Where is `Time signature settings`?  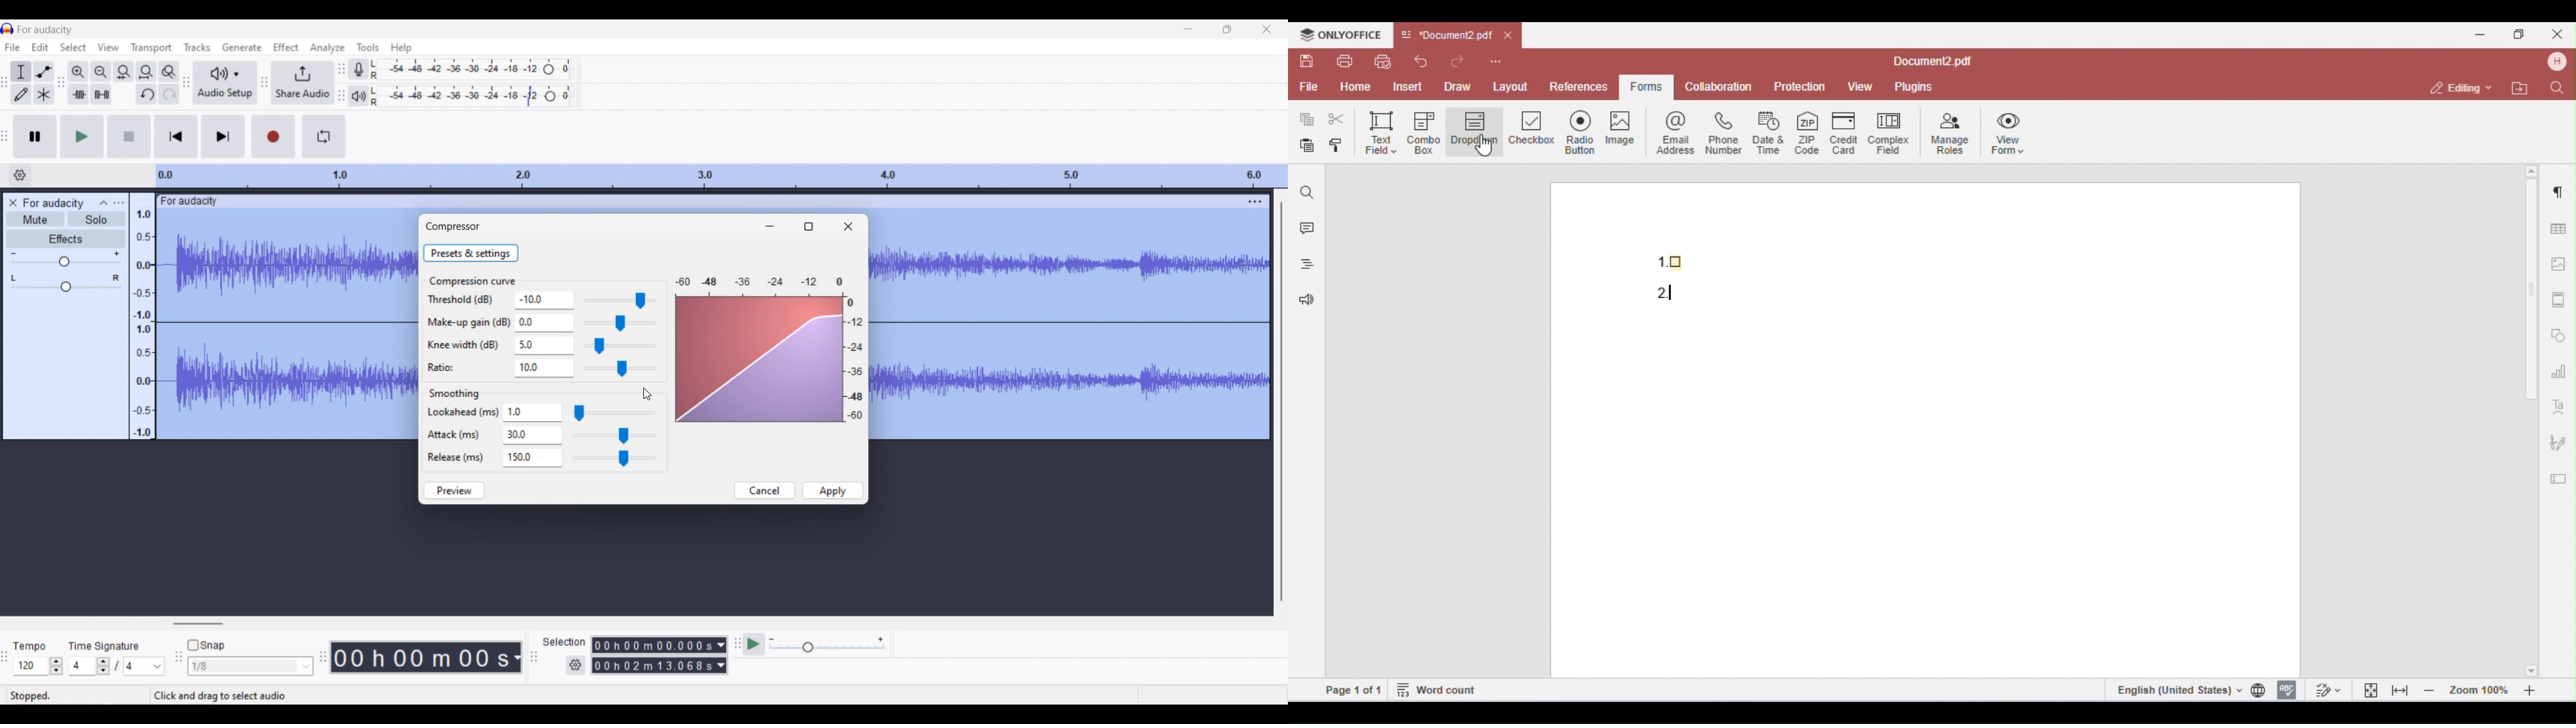 Time signature settings is located at coordinates (118, 666).